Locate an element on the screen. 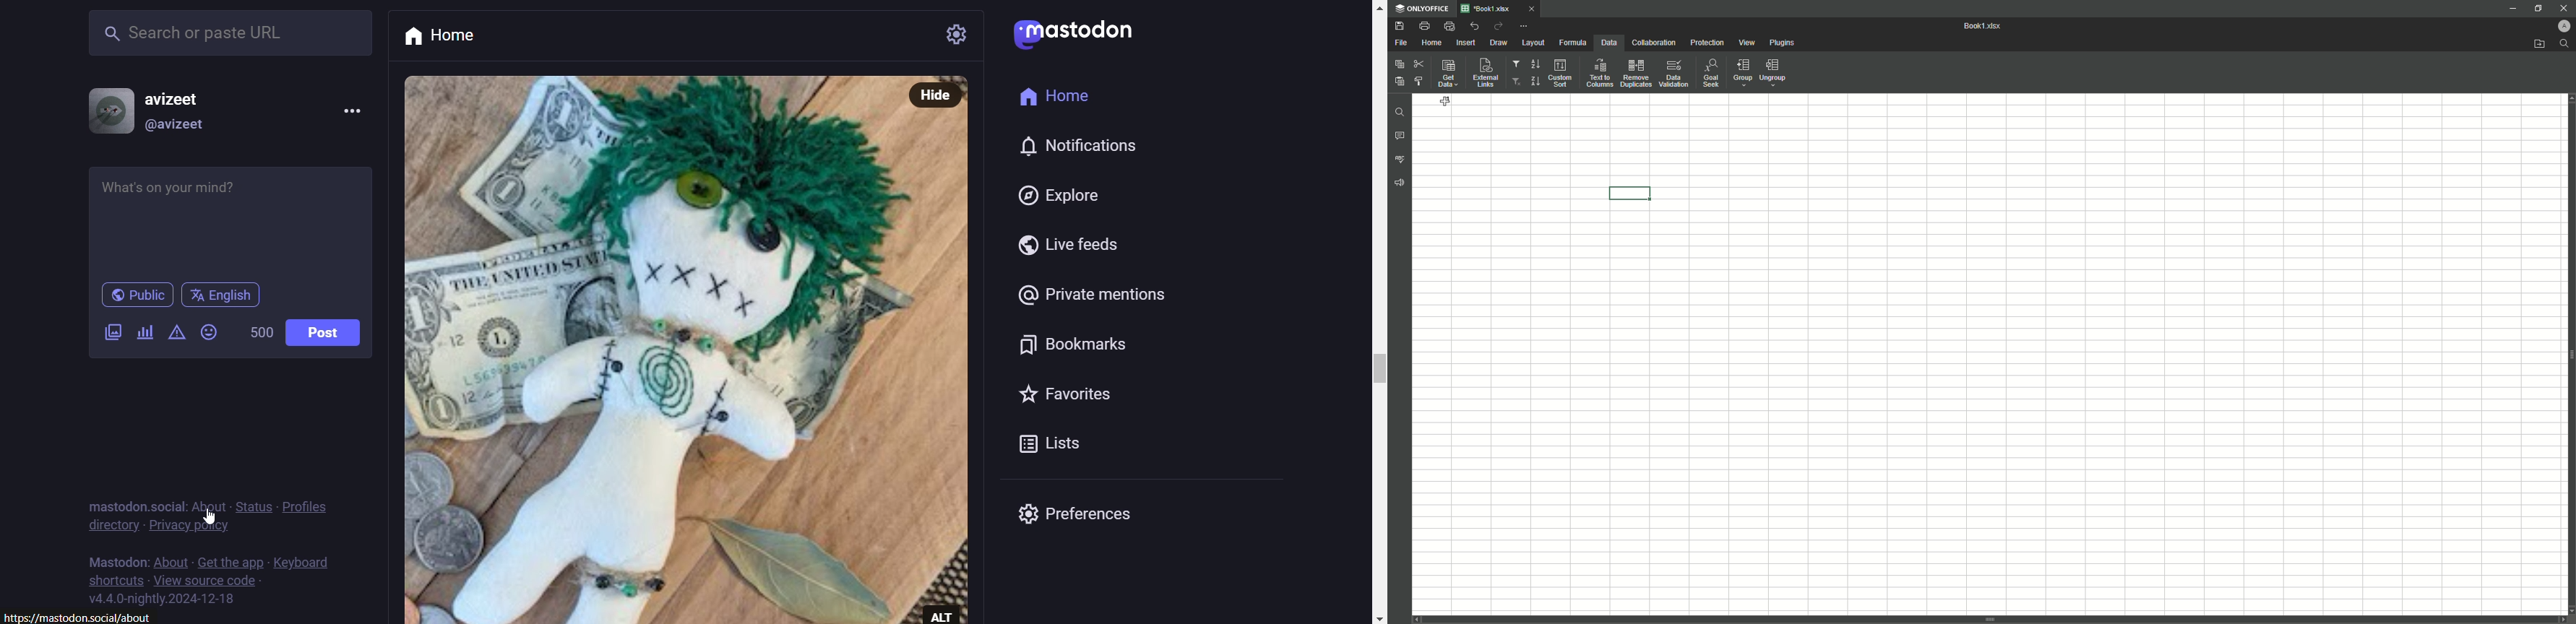 The height and width of the screenshot is (644, 2576). scroll bar is located at coordinates (1373, 376).